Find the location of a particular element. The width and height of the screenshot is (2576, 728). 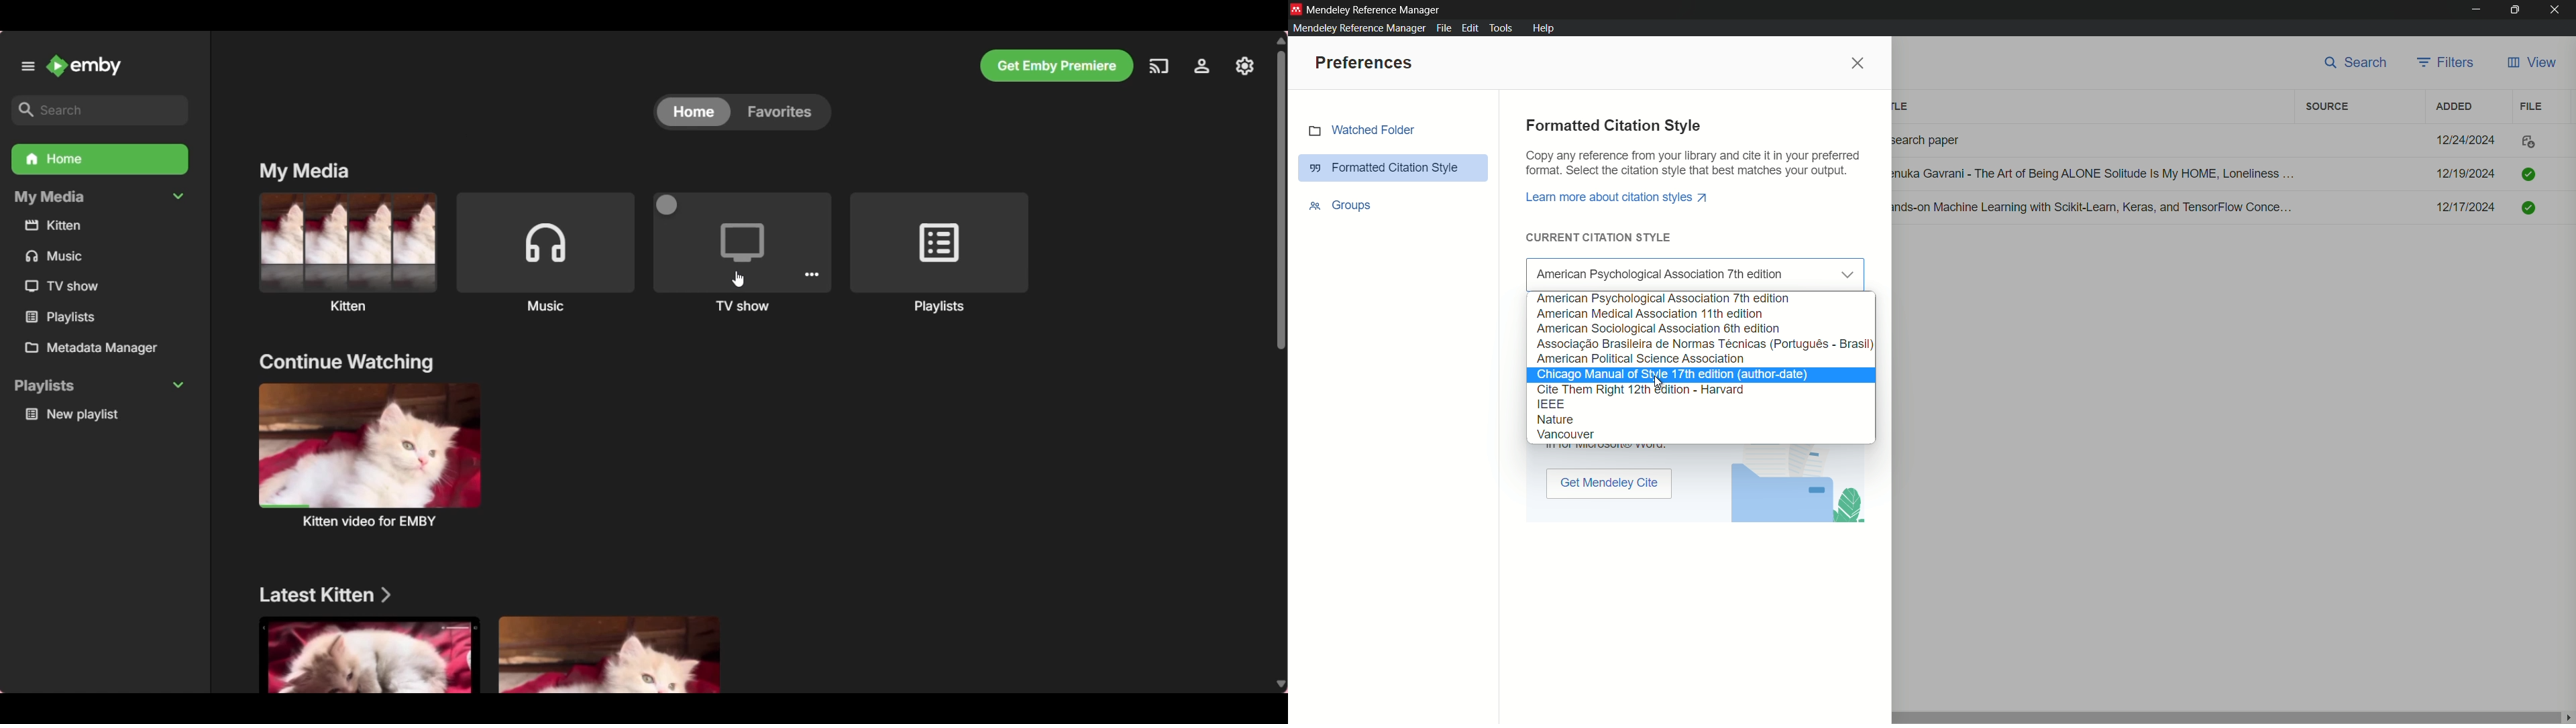

current citation style is located at coordinates (1601, 237).